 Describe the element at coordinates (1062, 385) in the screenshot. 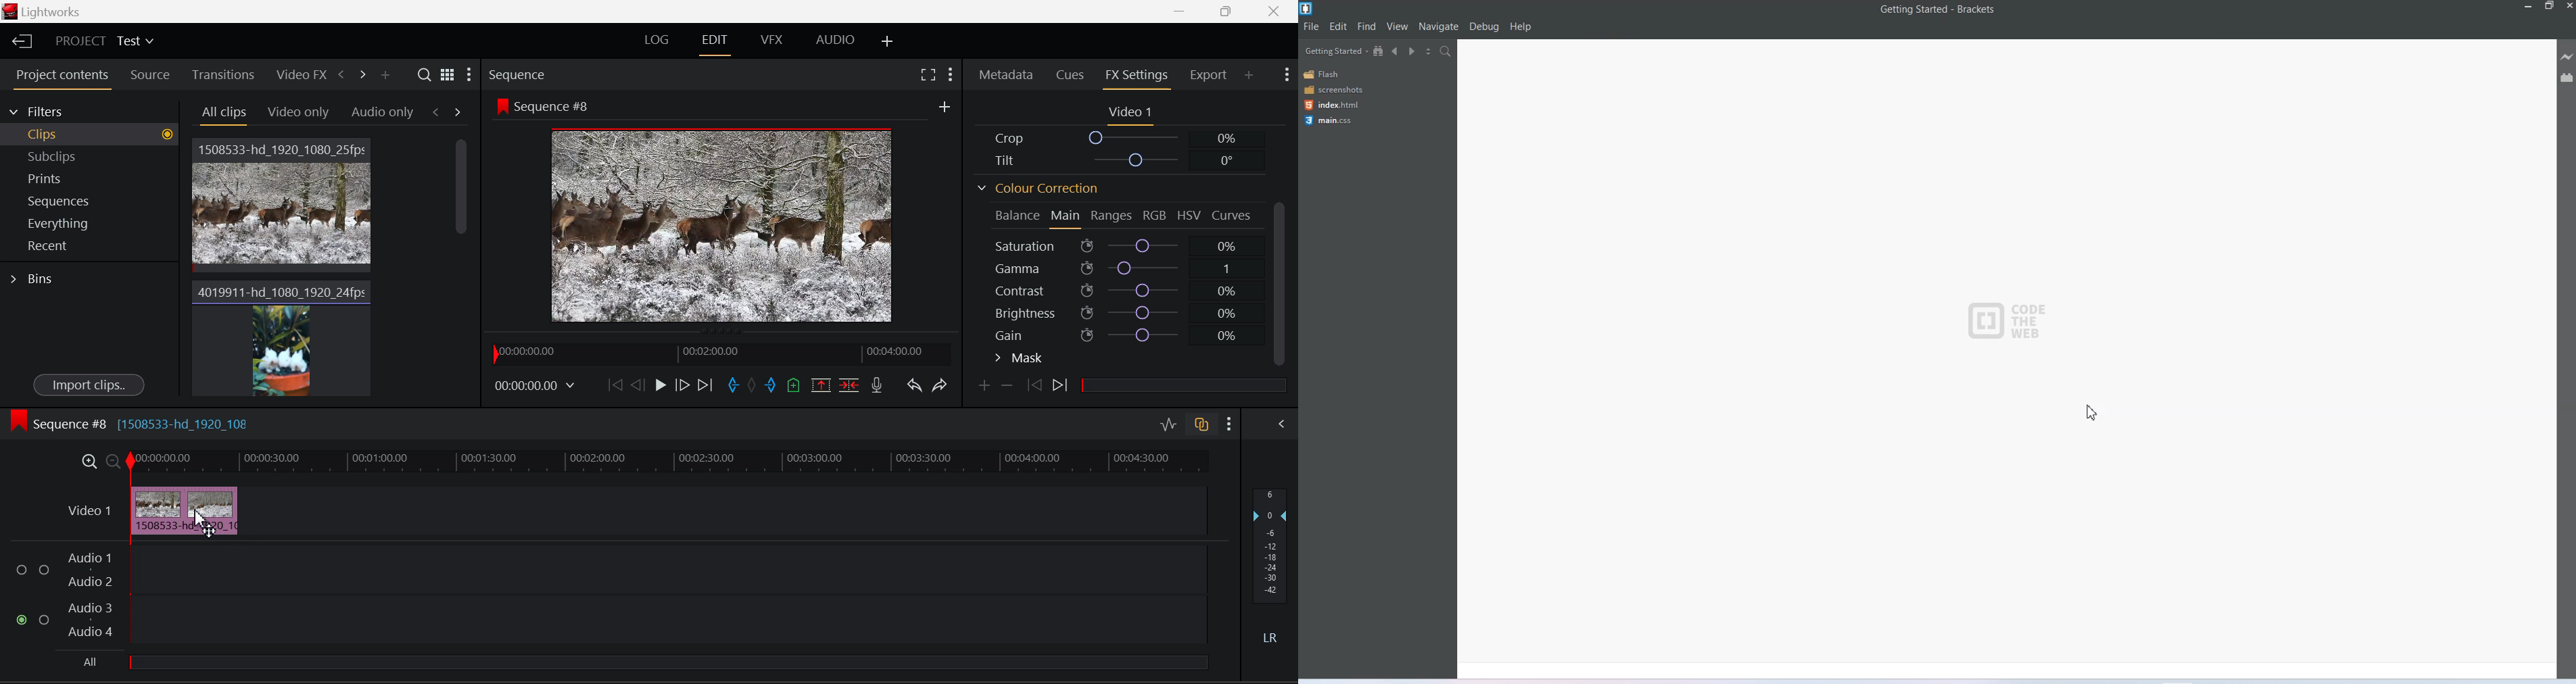

I see `Next Keyframe` at that location.